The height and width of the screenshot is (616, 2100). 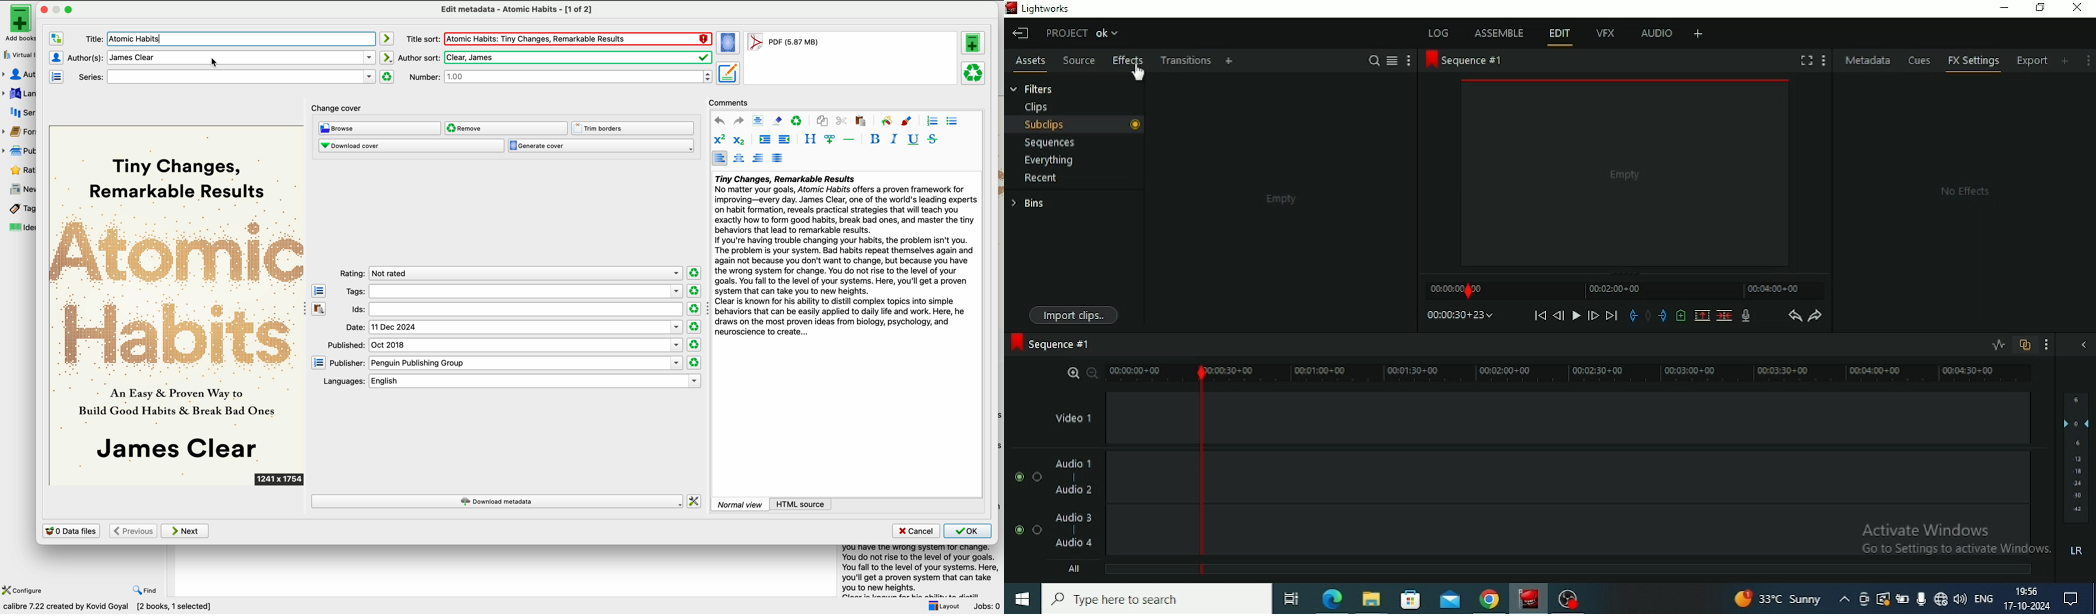 What do you see at coordinates (178, 306) in the screenshot?
I see `cover book` at bounding box center [178, 306].